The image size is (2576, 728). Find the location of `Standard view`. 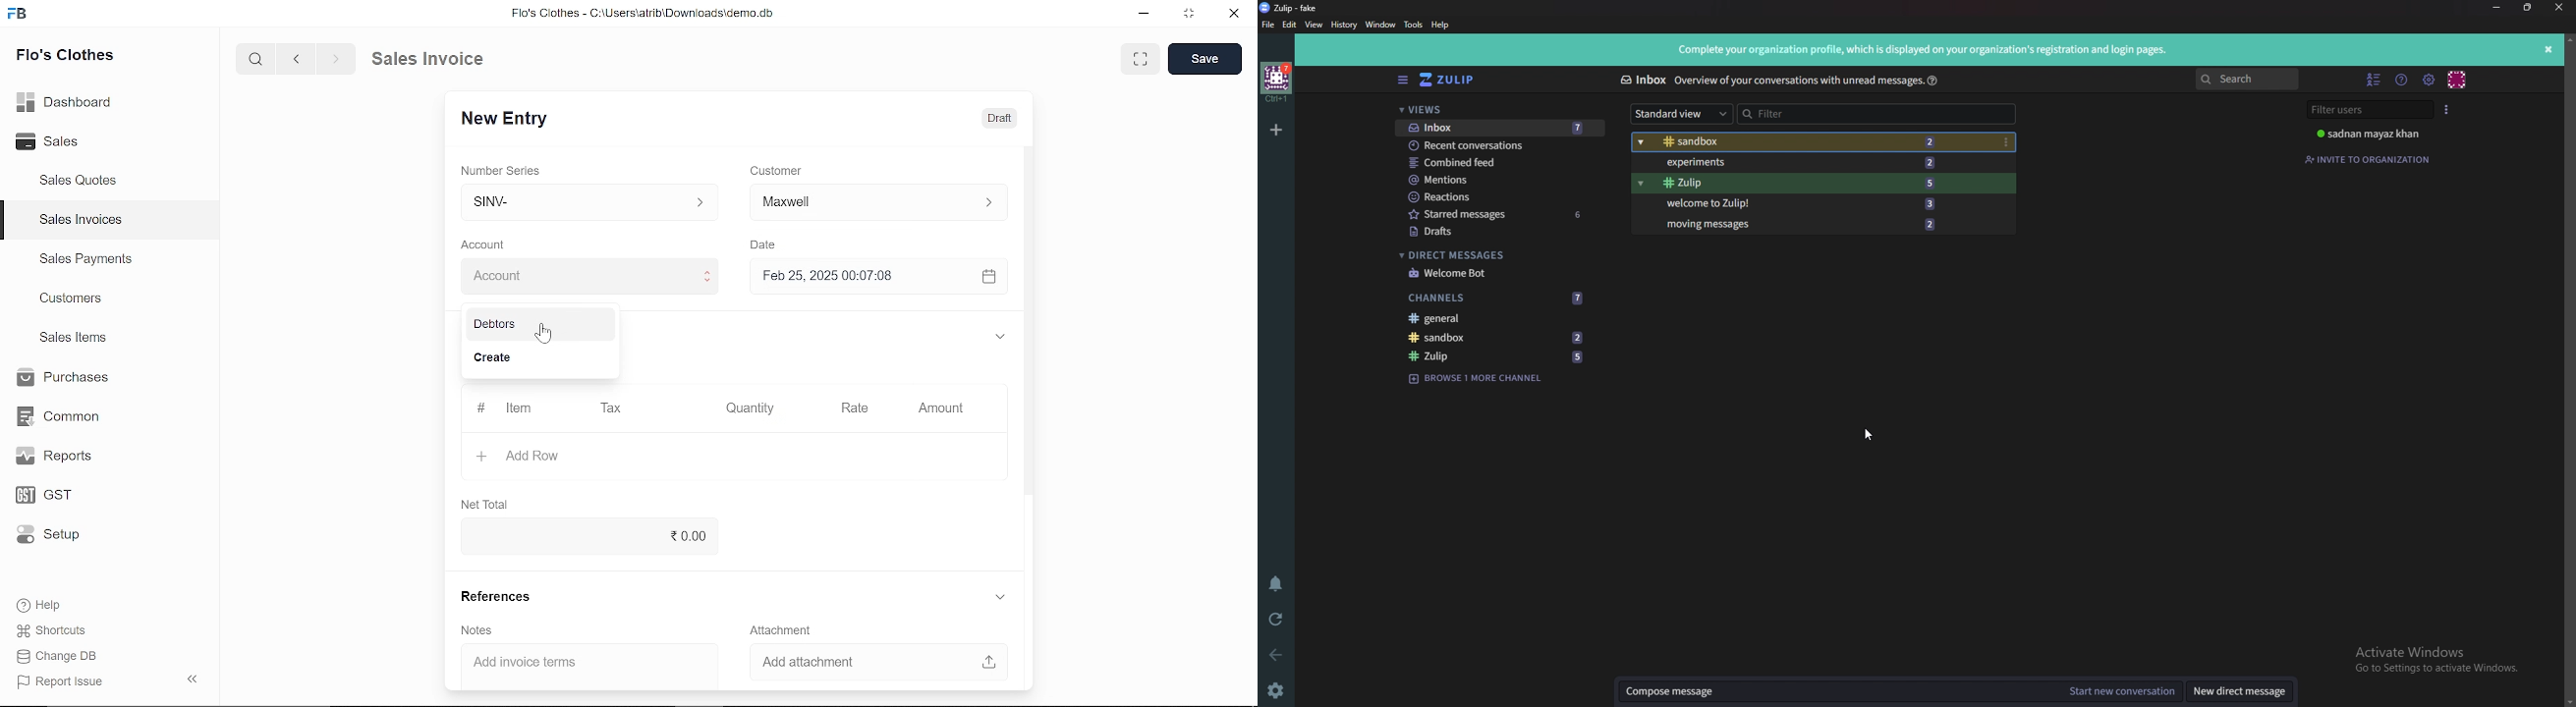

Standard view is located at coordinates (1686, 114).